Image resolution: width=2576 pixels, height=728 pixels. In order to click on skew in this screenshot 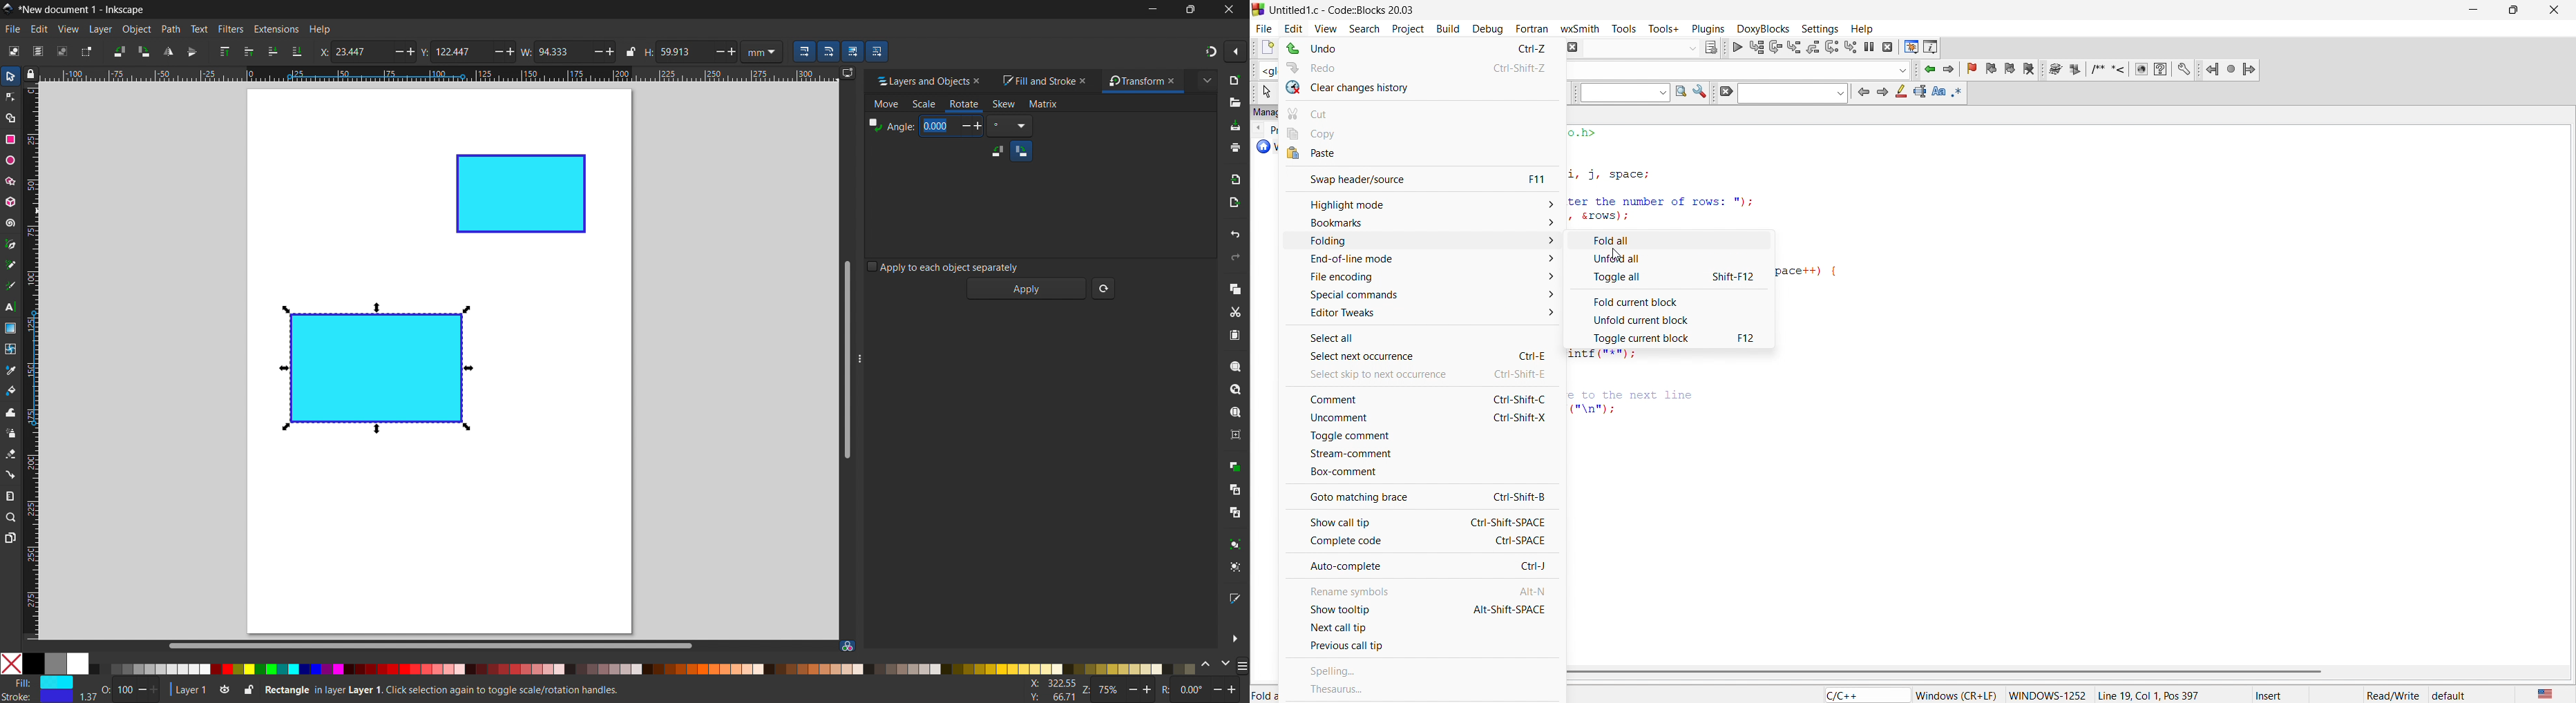, I will do `click(1004, 104)`.